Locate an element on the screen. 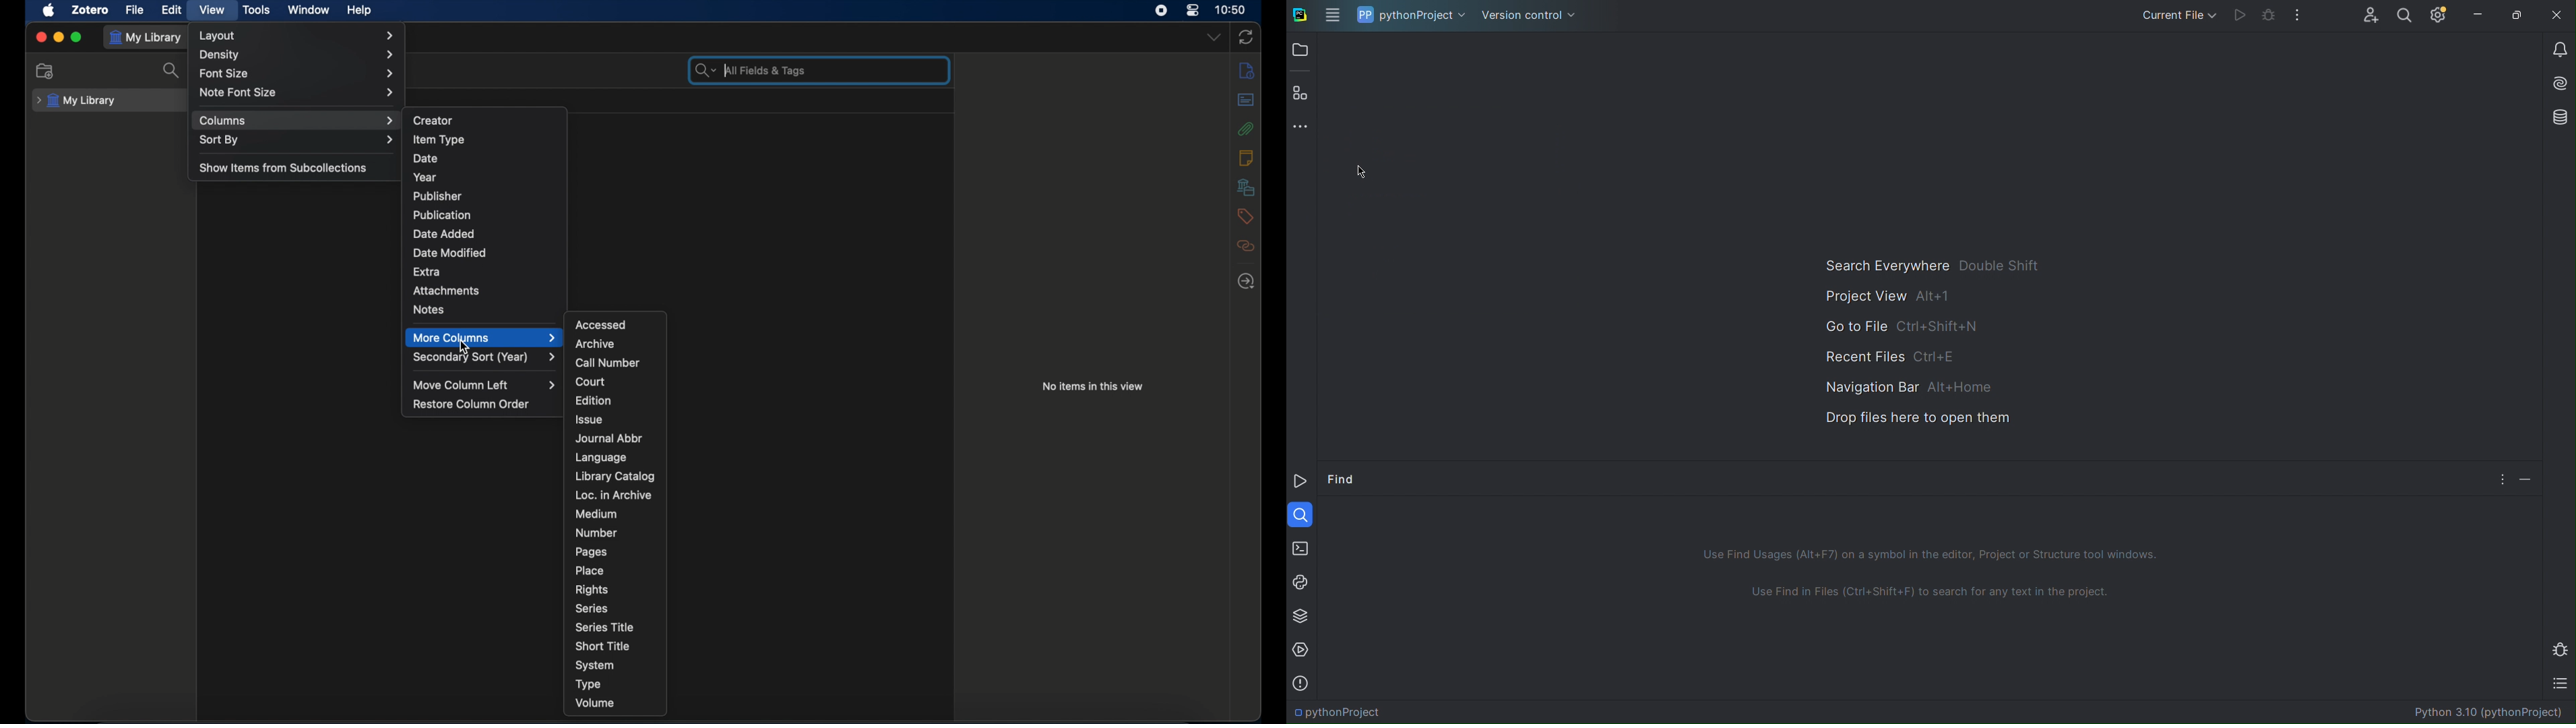 The image size is (2576, 728). Settings is located at coordinates (2440, 17).